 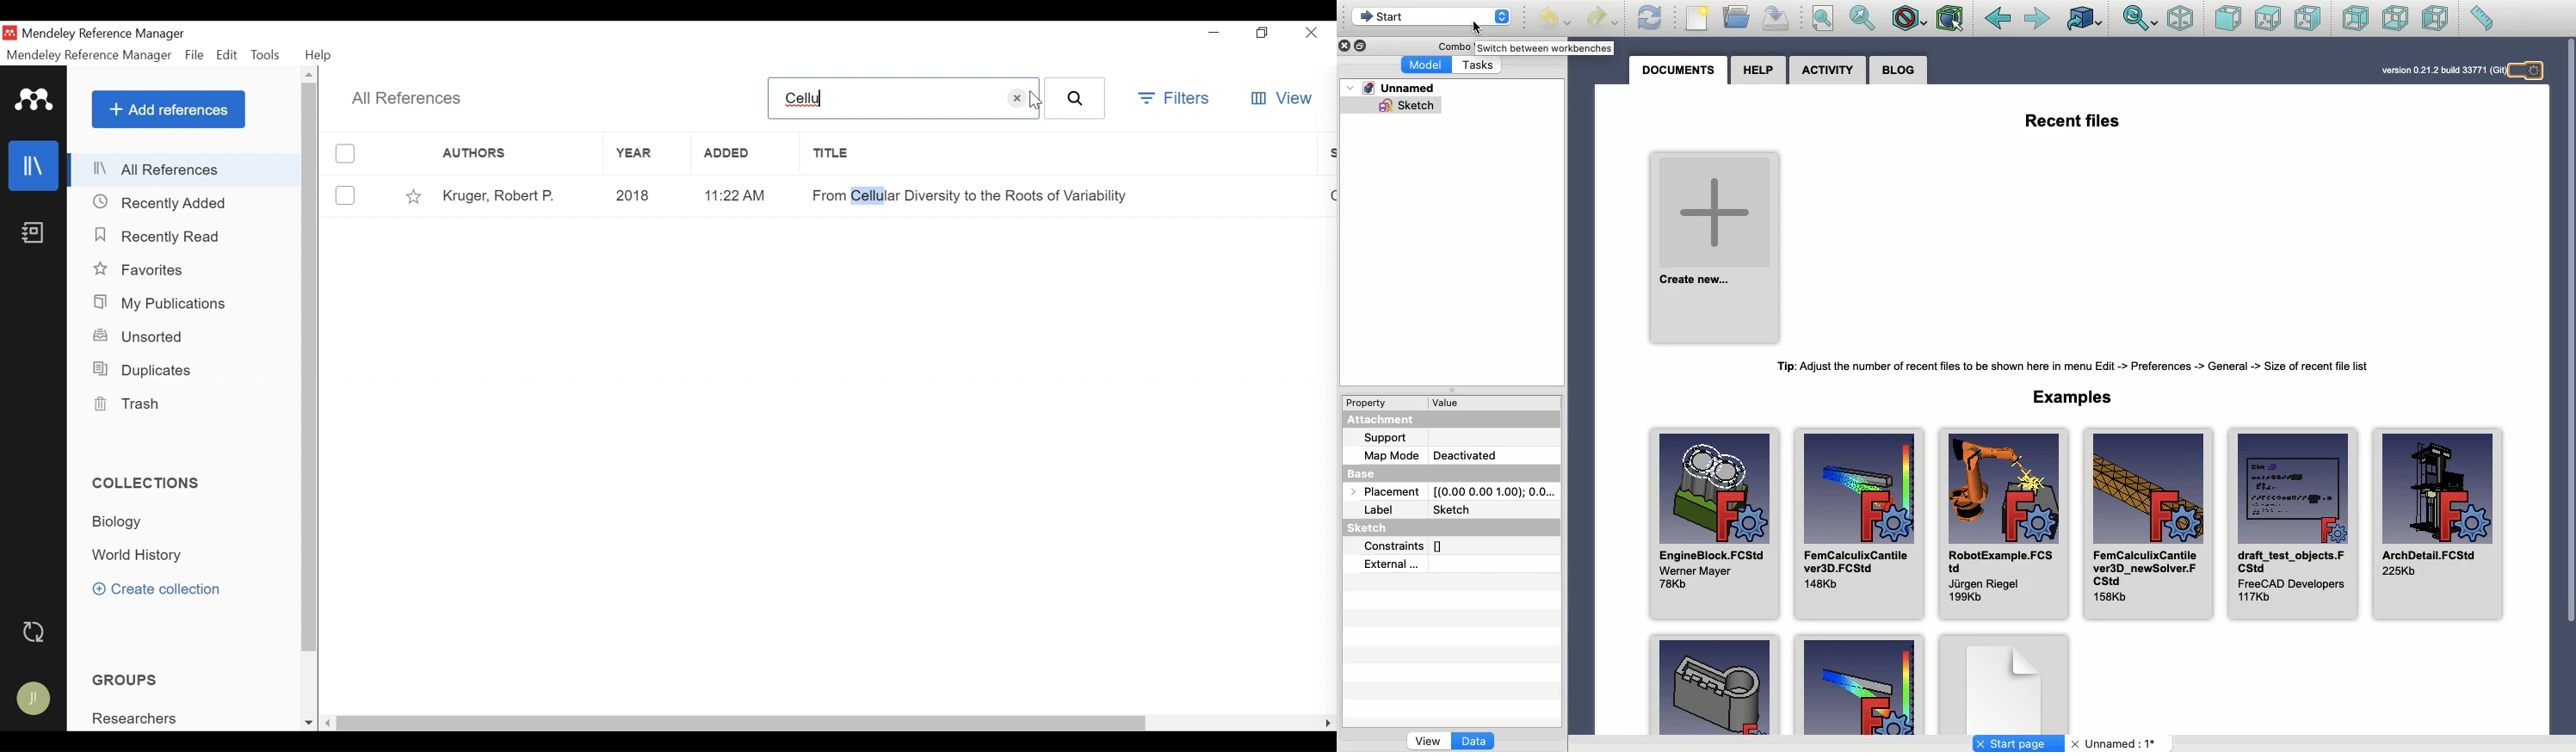 I want to click on 11:22 AM, so click(x=740, y=195).